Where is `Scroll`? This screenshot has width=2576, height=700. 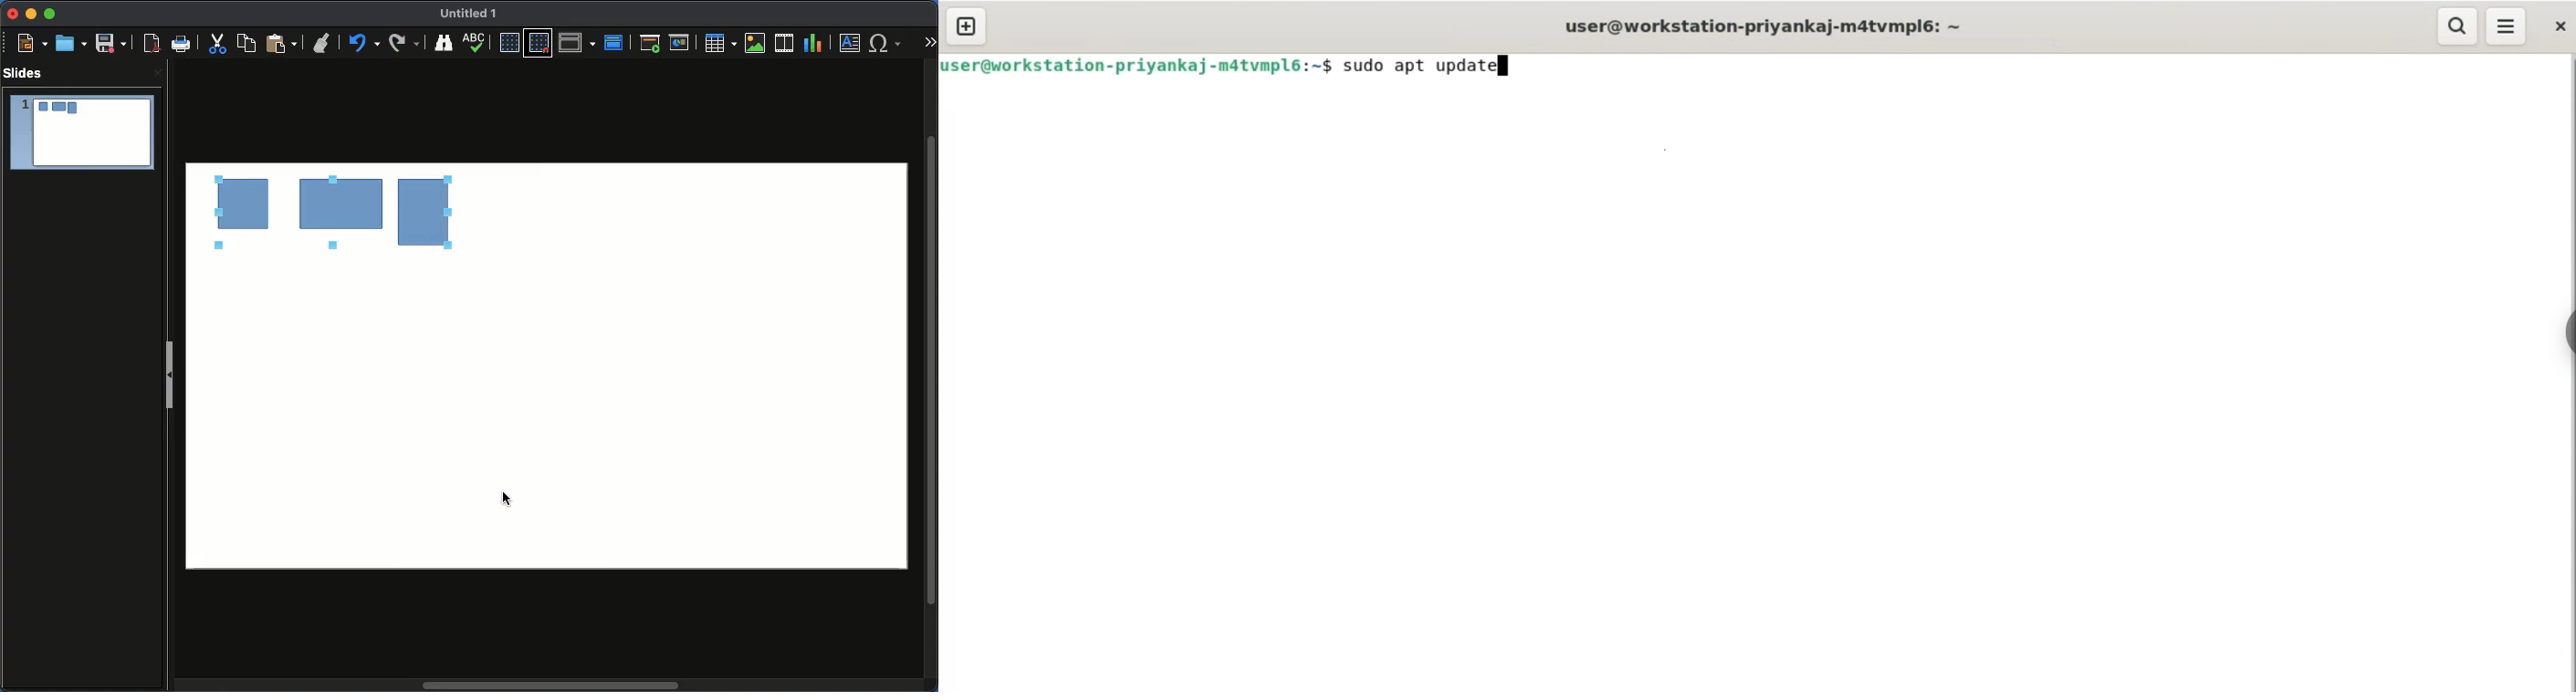
Scroll is located at coordinates (933, 369).